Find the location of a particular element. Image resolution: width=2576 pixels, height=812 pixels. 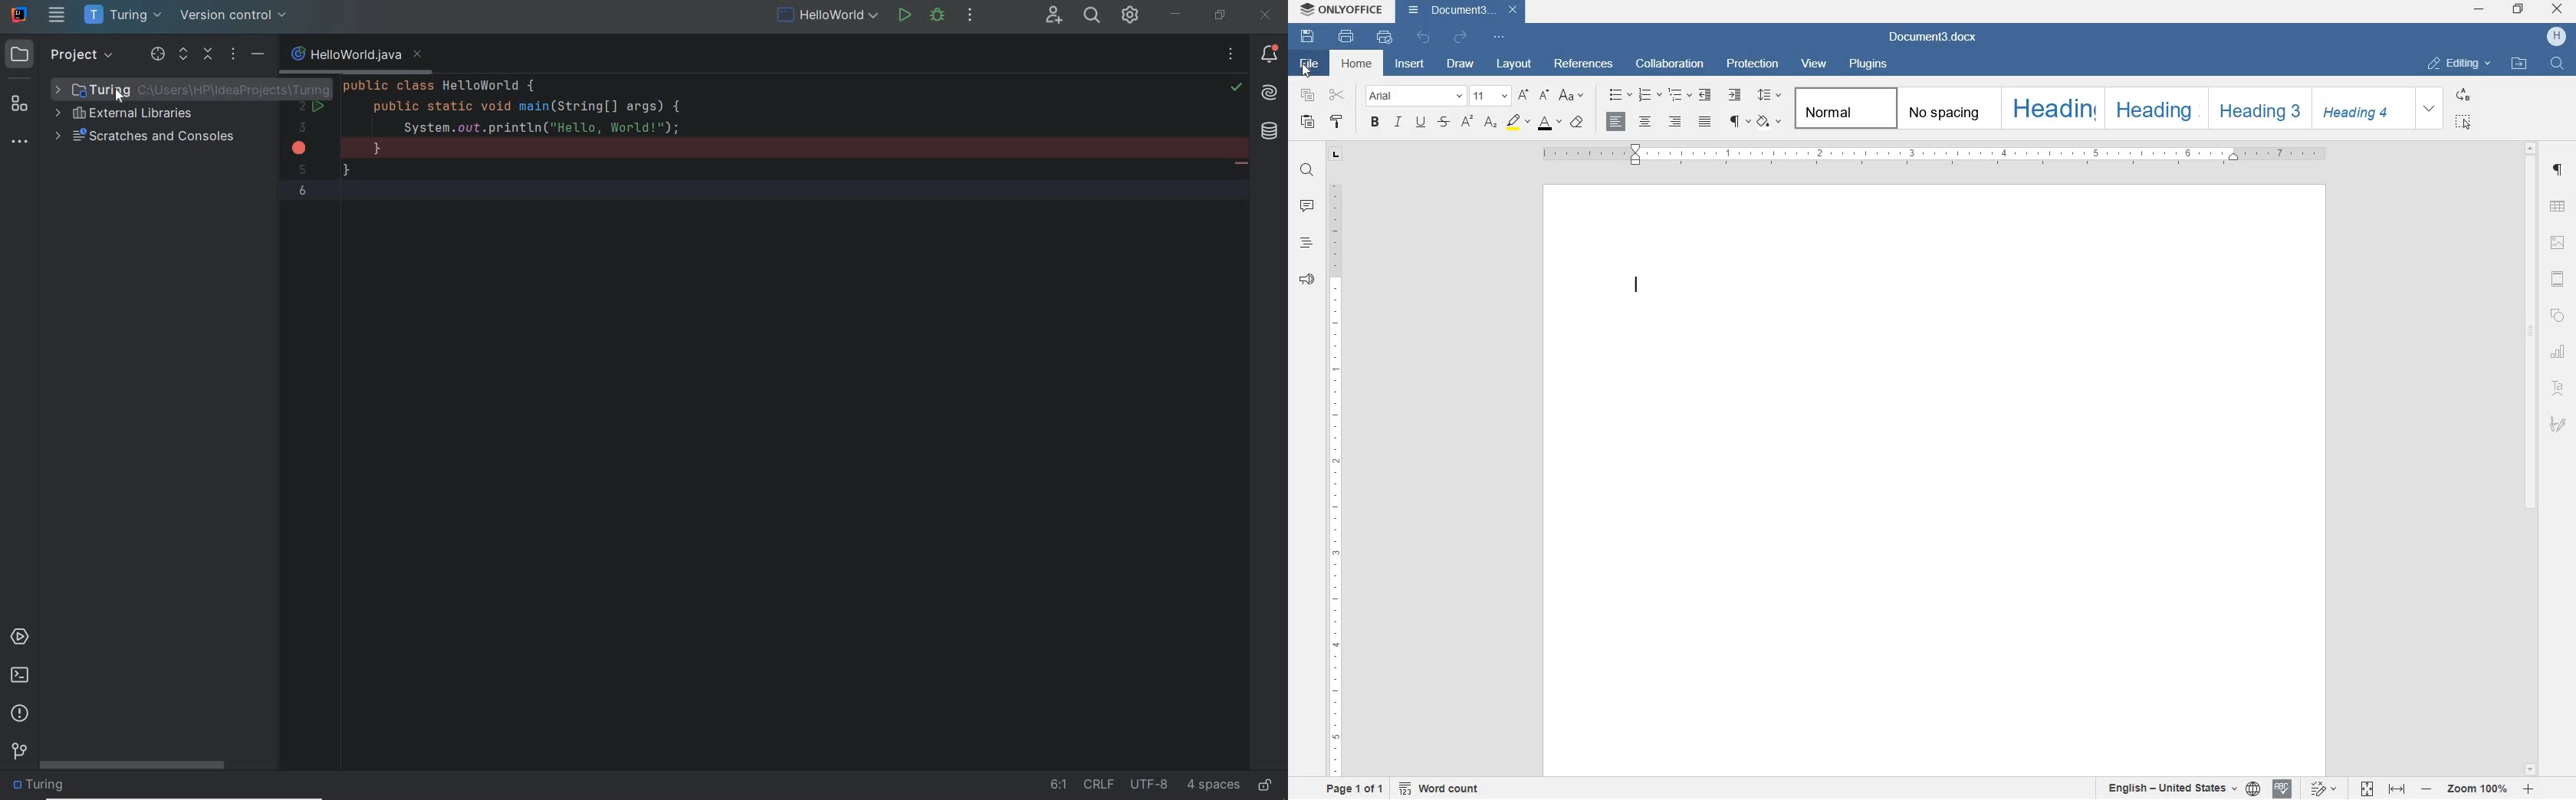

headers & footers is located at coordinates (2558, 278).